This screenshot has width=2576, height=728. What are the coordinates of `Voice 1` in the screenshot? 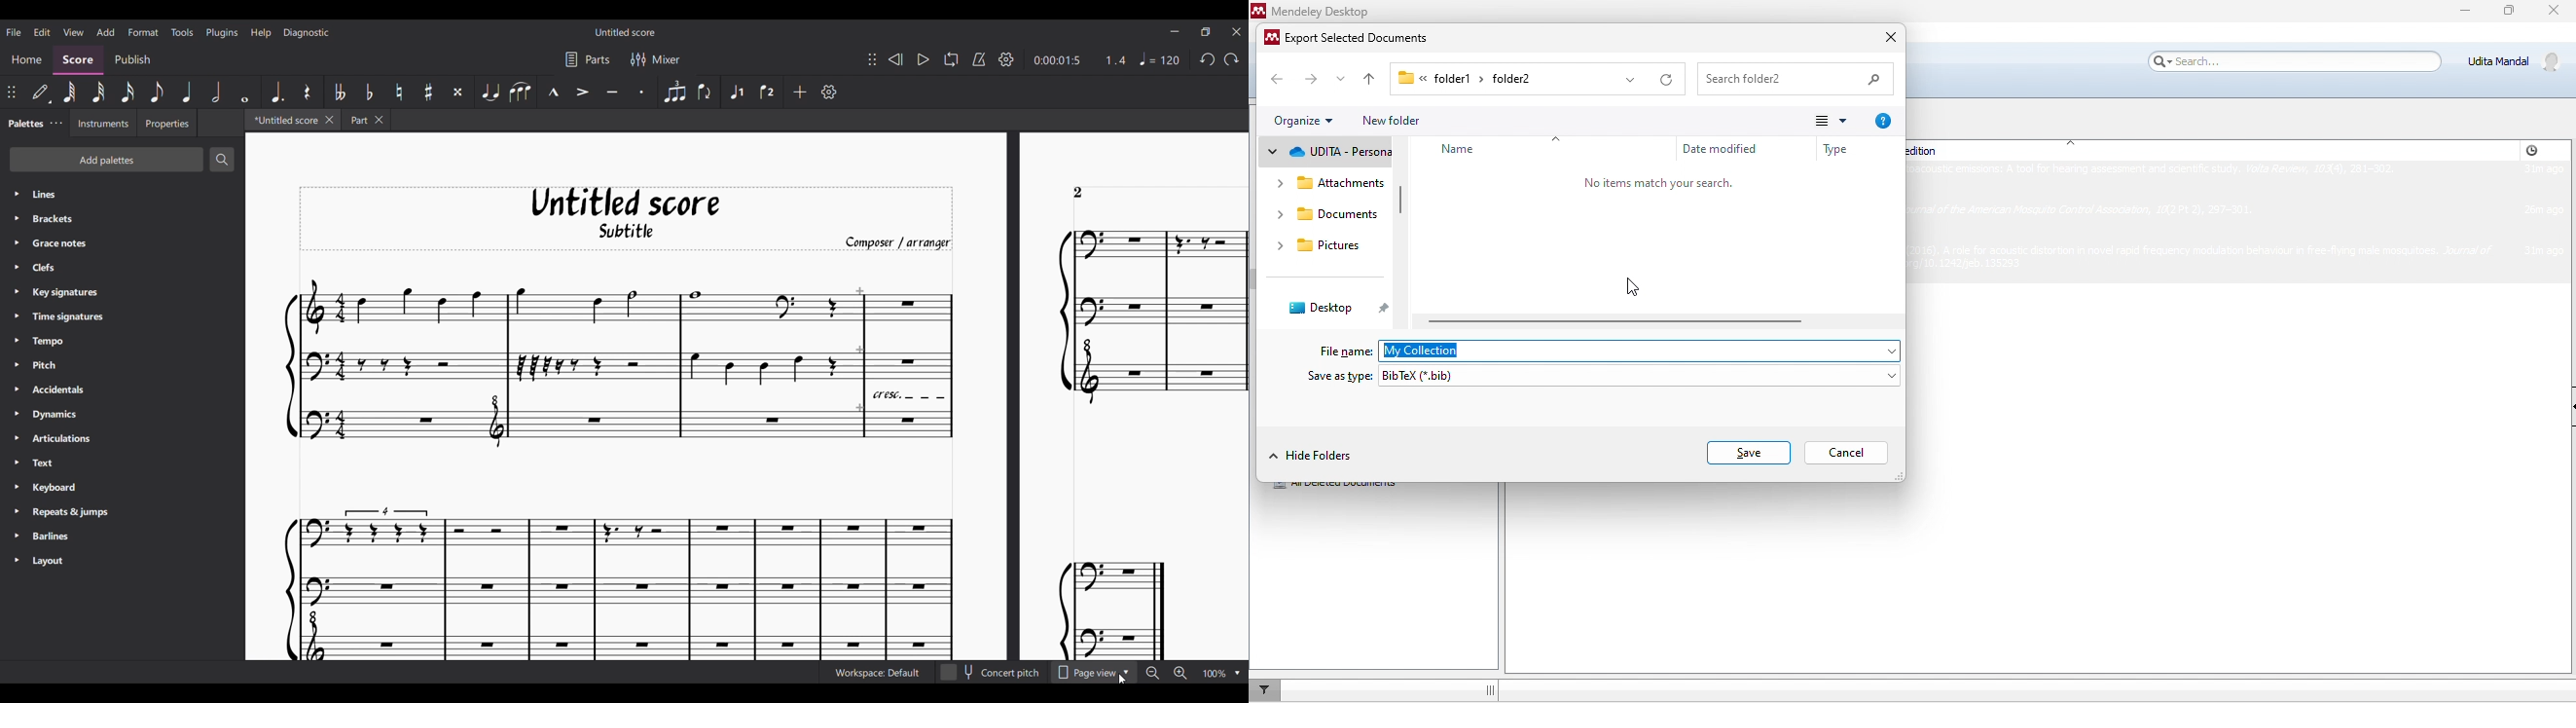 It's located at (735, 92).